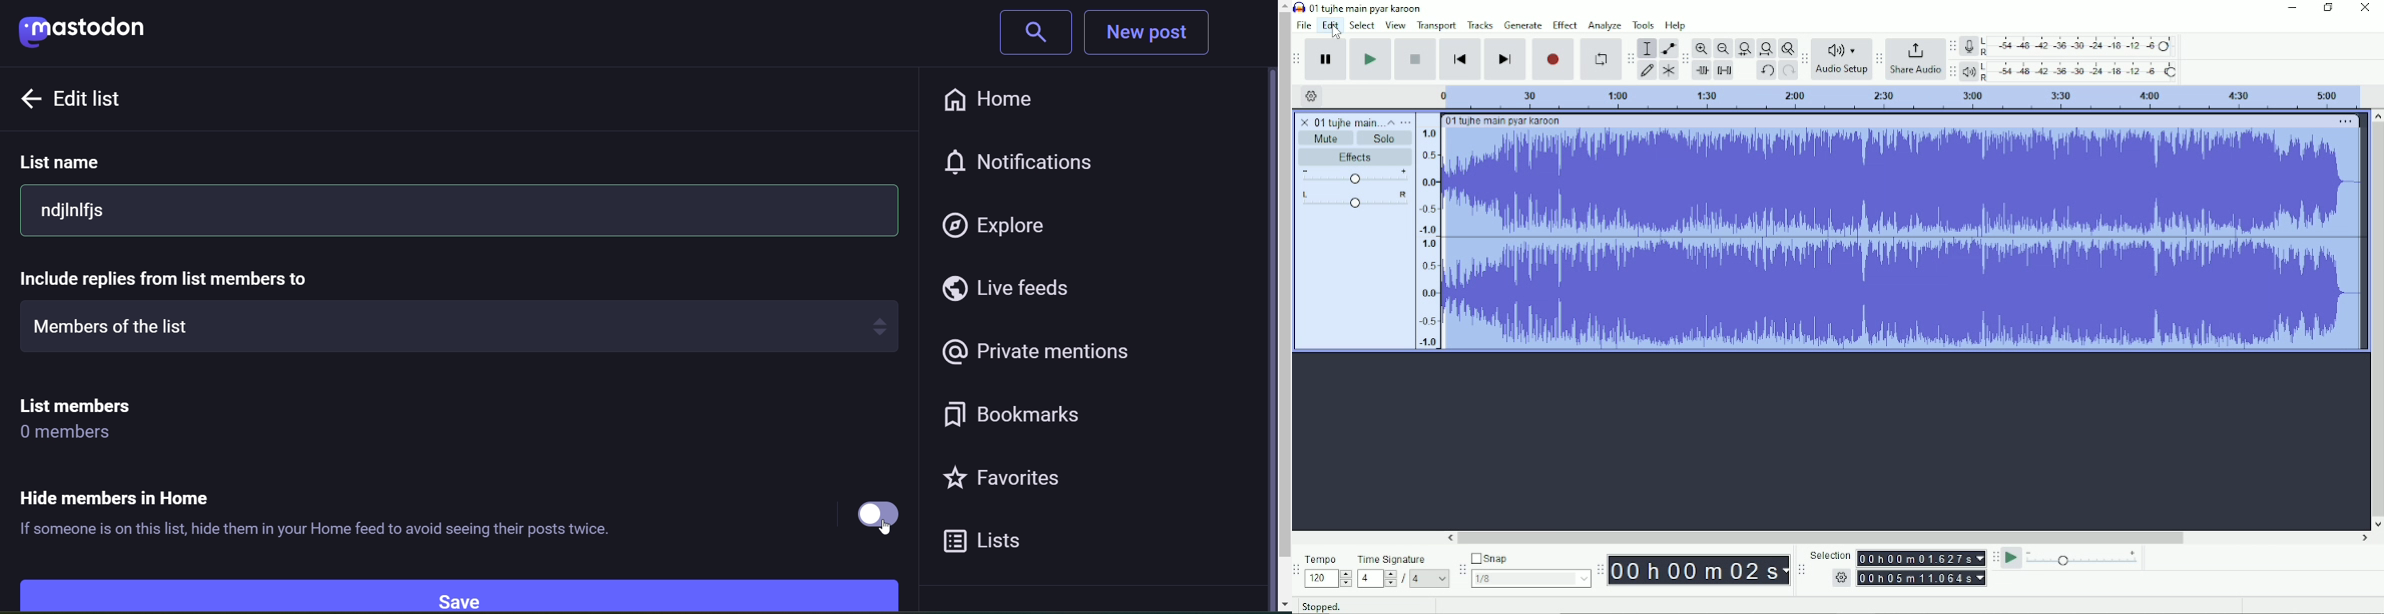 Image resolution: width=2408 pixels, height=616 pixels. What do you see at coordinates (1704, 71) in the screenshot?
I see `Trim audio outside selection` at bounding box center [1704, 71].